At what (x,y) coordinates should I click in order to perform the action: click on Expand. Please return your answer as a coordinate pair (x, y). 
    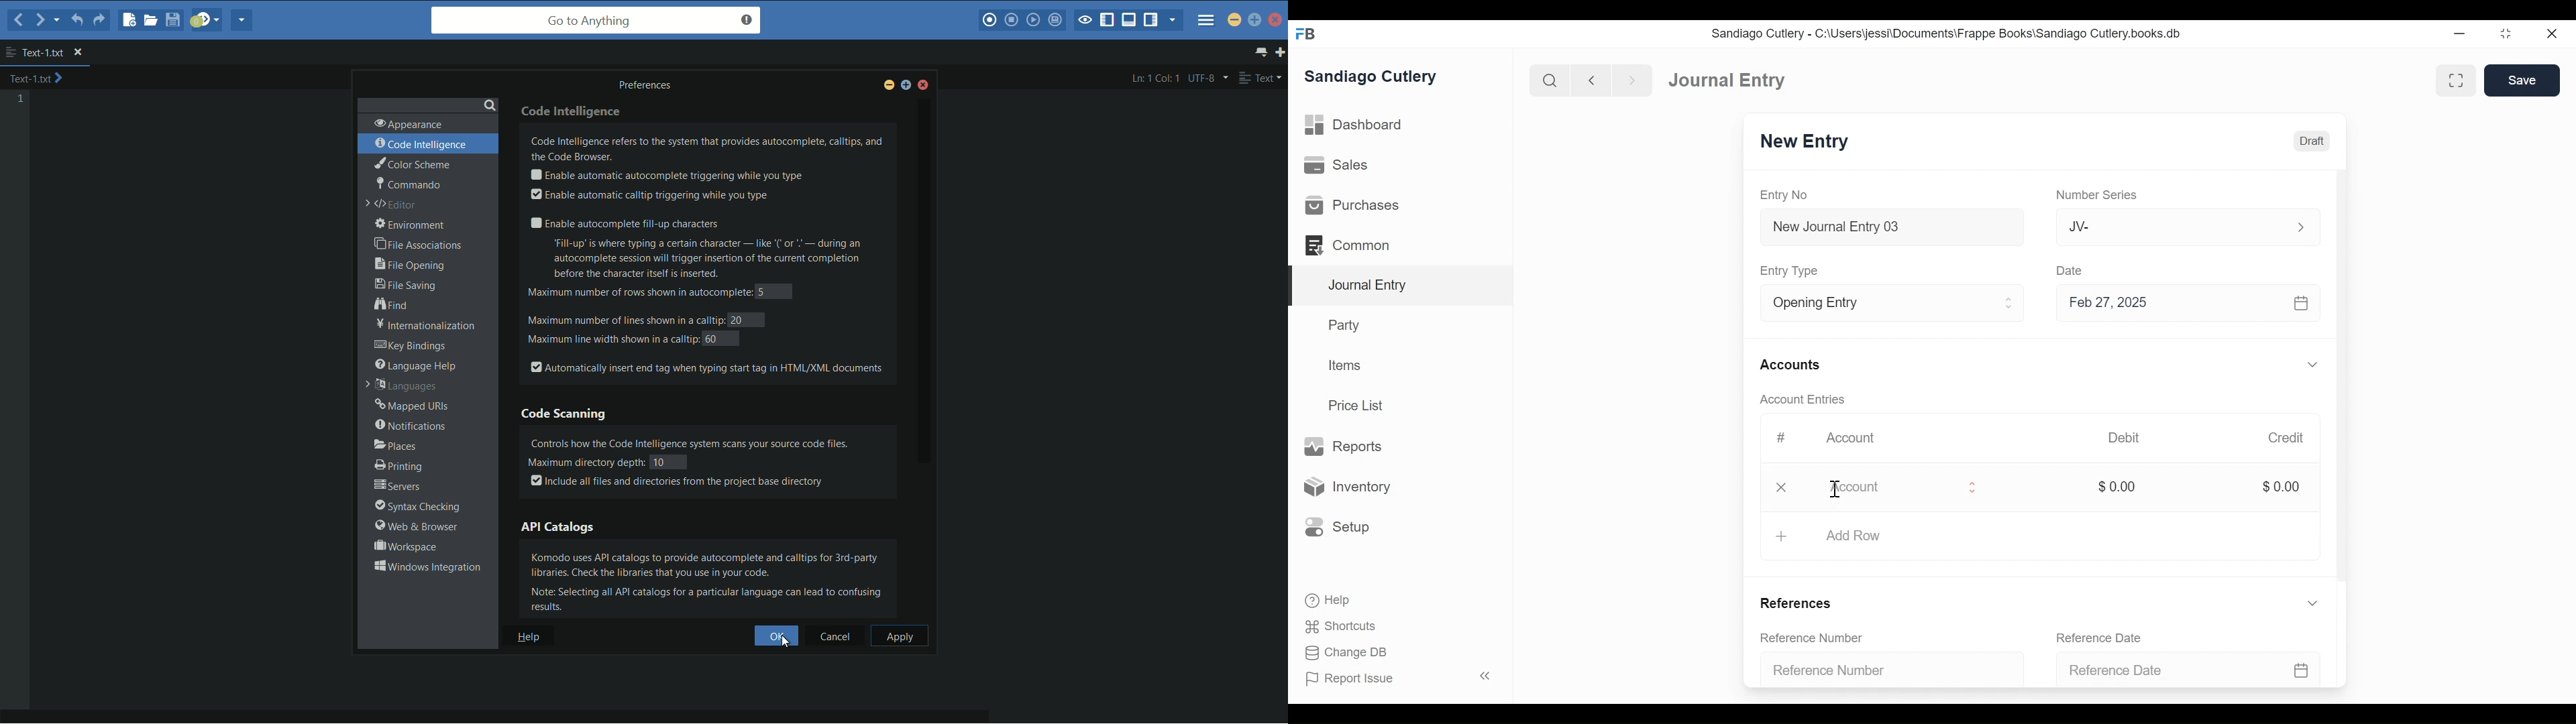
    Looking at the image, I should click on (2313, 602).